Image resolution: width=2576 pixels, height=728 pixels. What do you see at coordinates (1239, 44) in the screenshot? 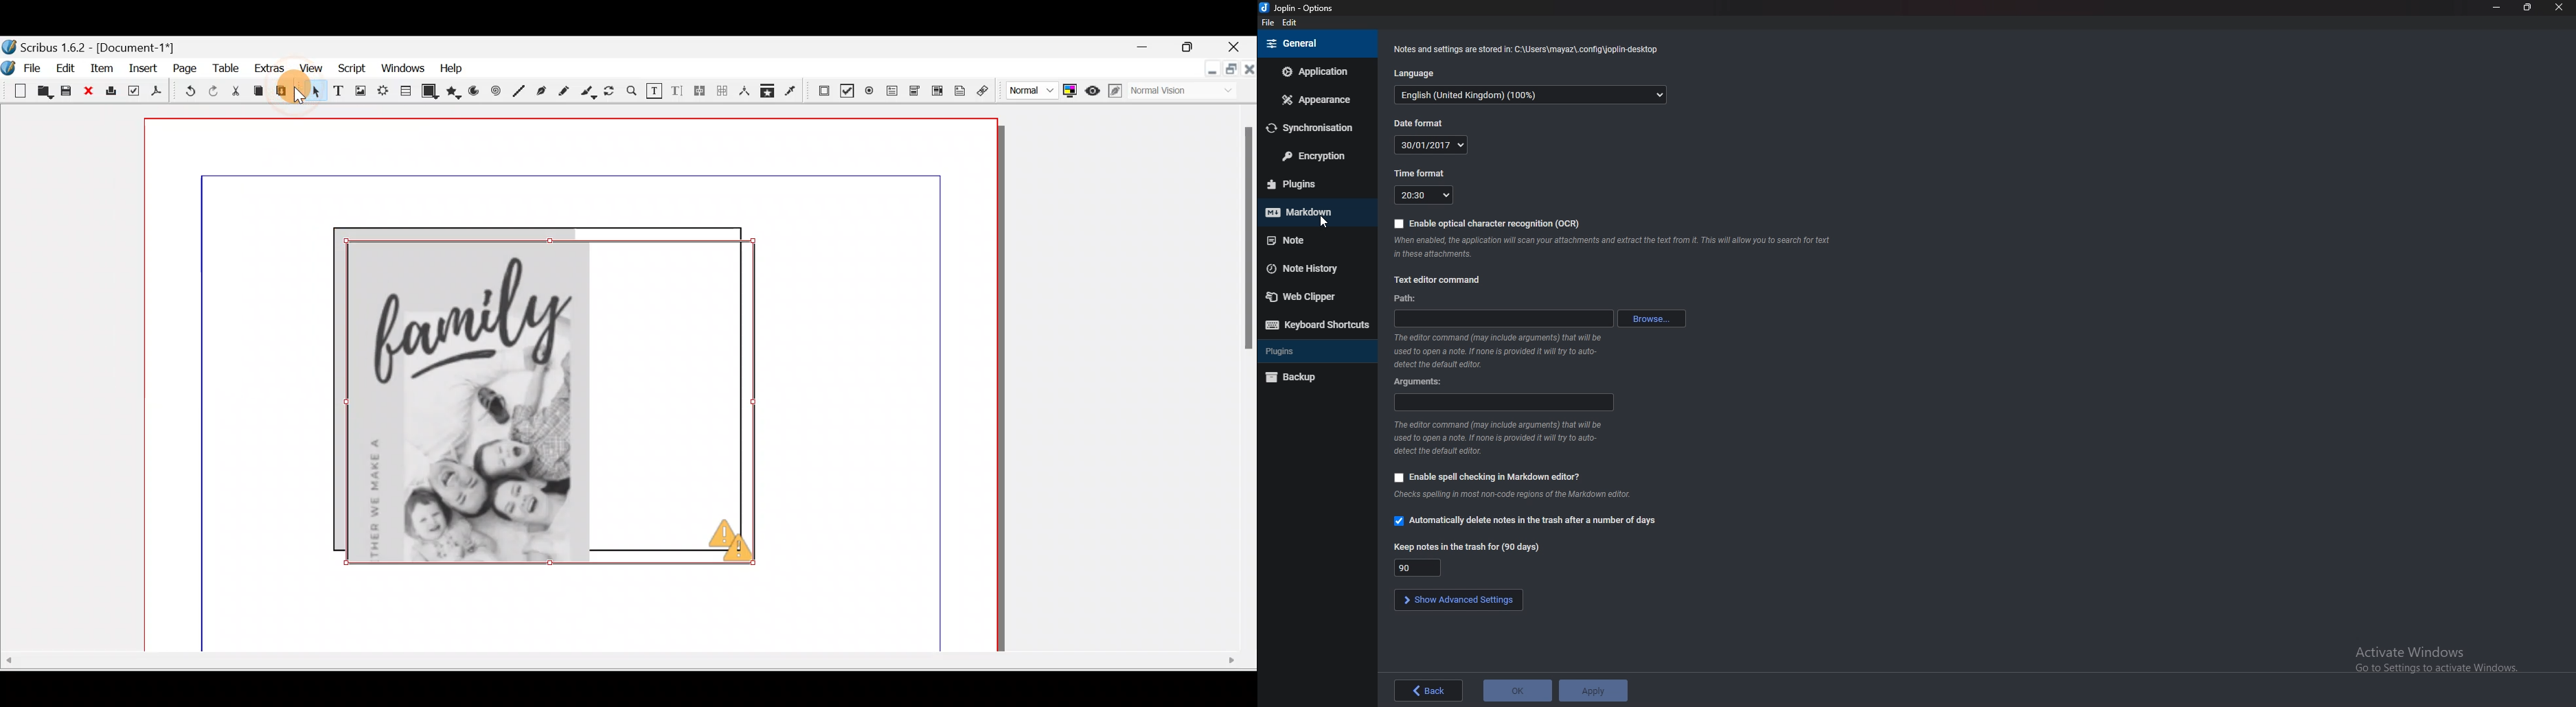
I see `Close` at bounding box center [1239, 44].